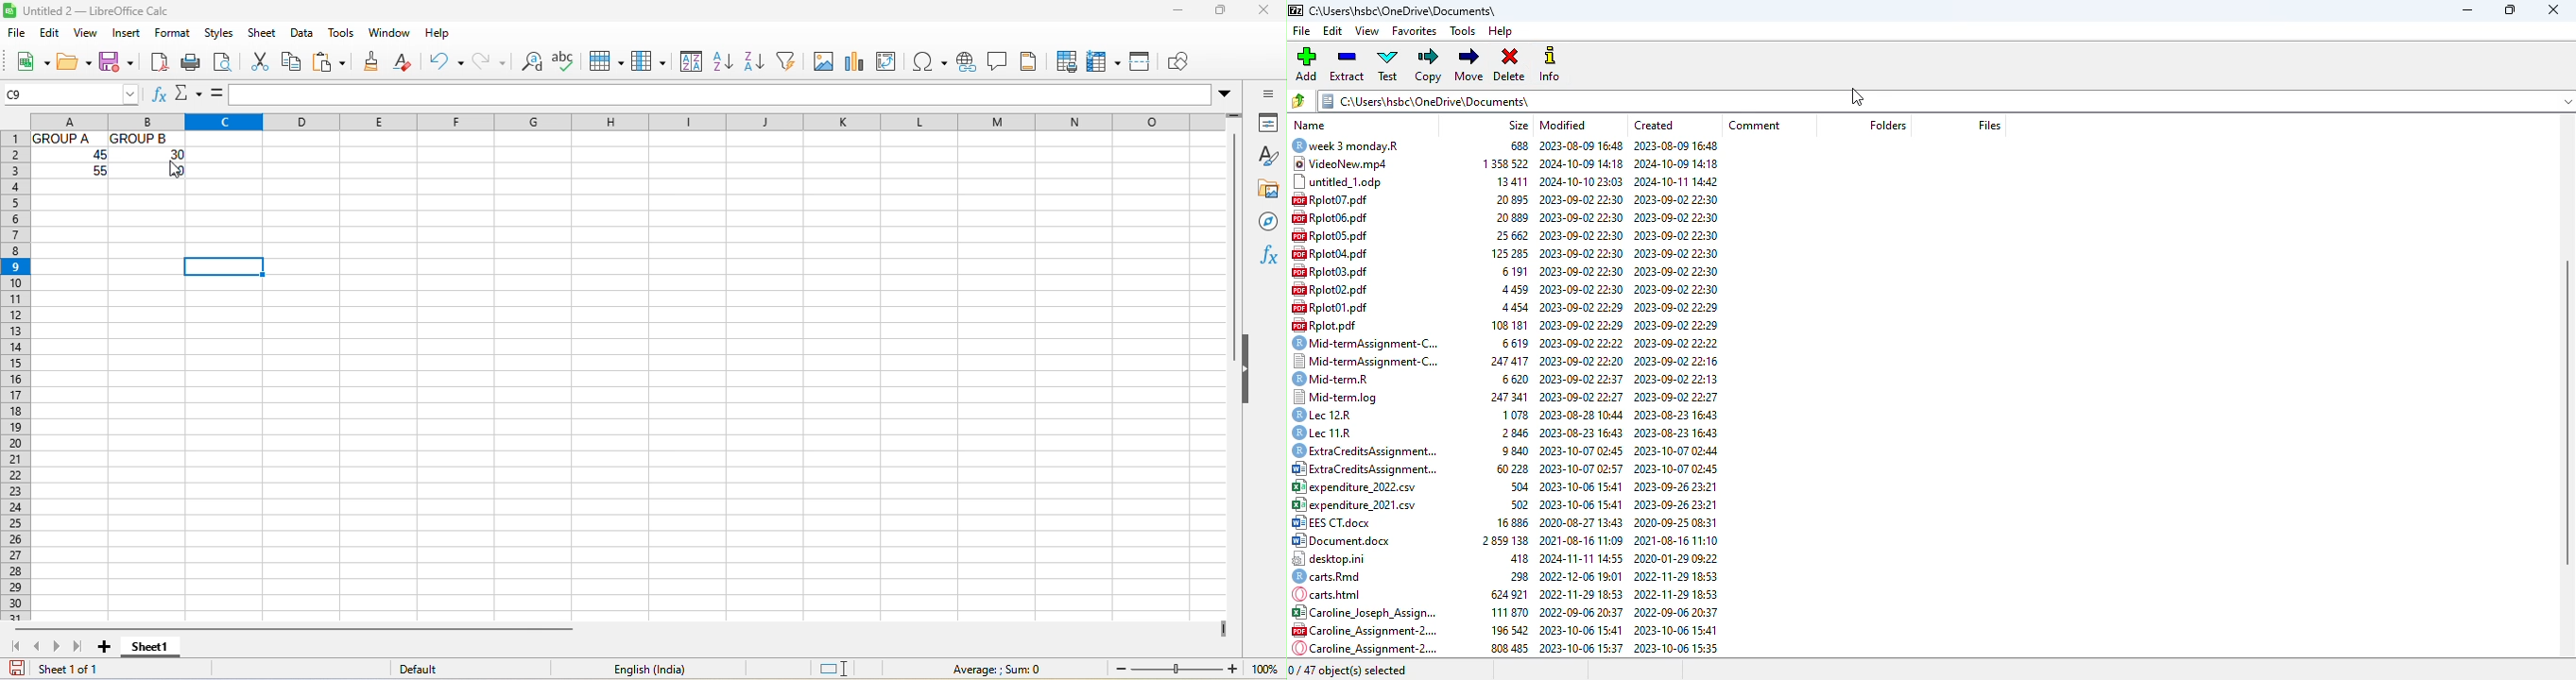 This screenshot has height=700, width=2576. What do you see at coordinates (732, 94) in the screenshot?
I see `formula bar` at bounding box center [732, 94].